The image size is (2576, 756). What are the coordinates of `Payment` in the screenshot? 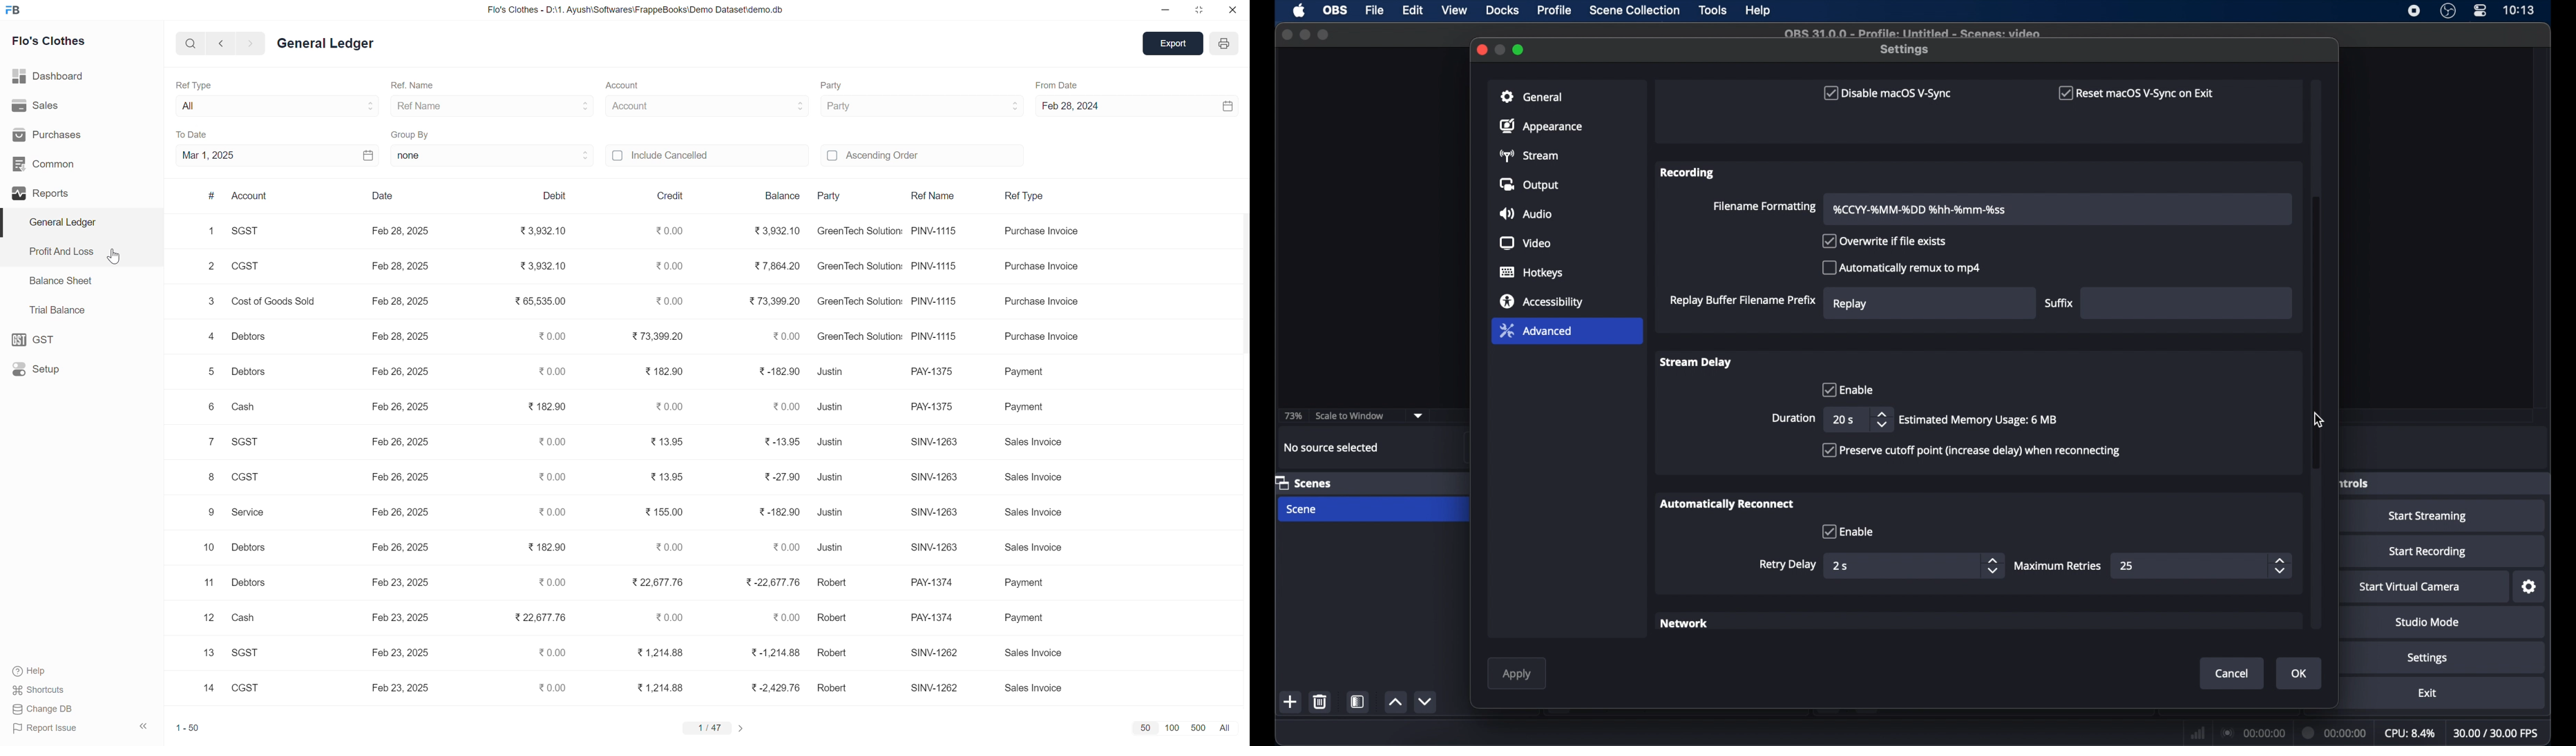 It's located at (1027, 579).